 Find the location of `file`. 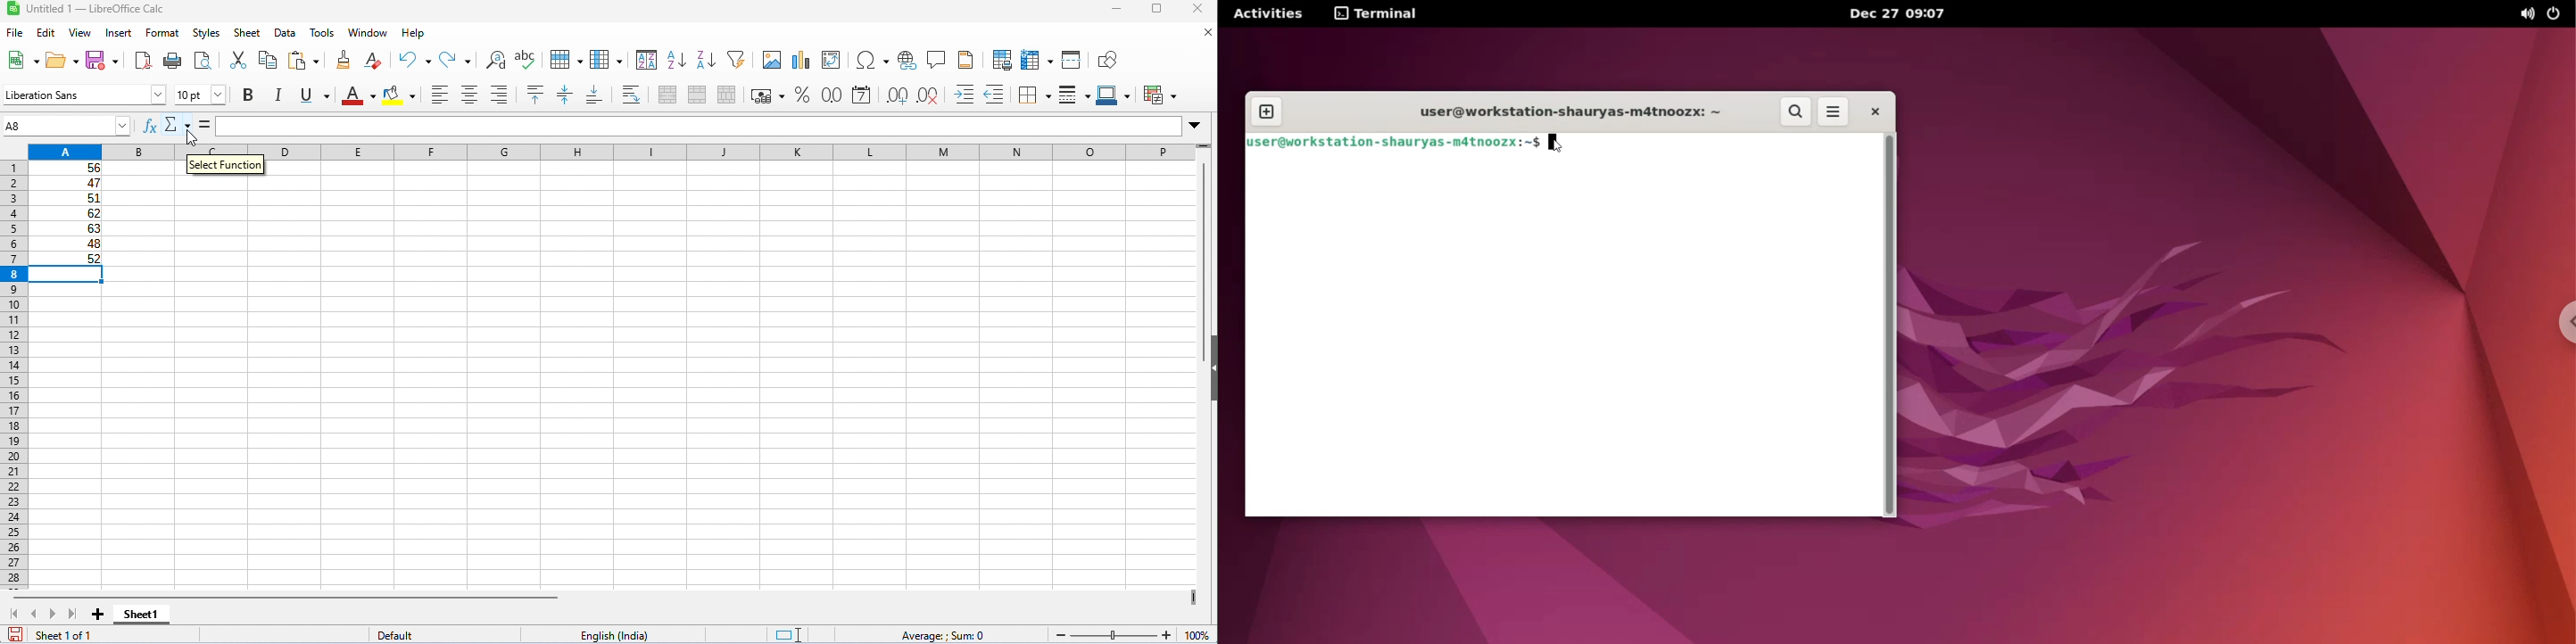

file is located at coordinates (14, 33).